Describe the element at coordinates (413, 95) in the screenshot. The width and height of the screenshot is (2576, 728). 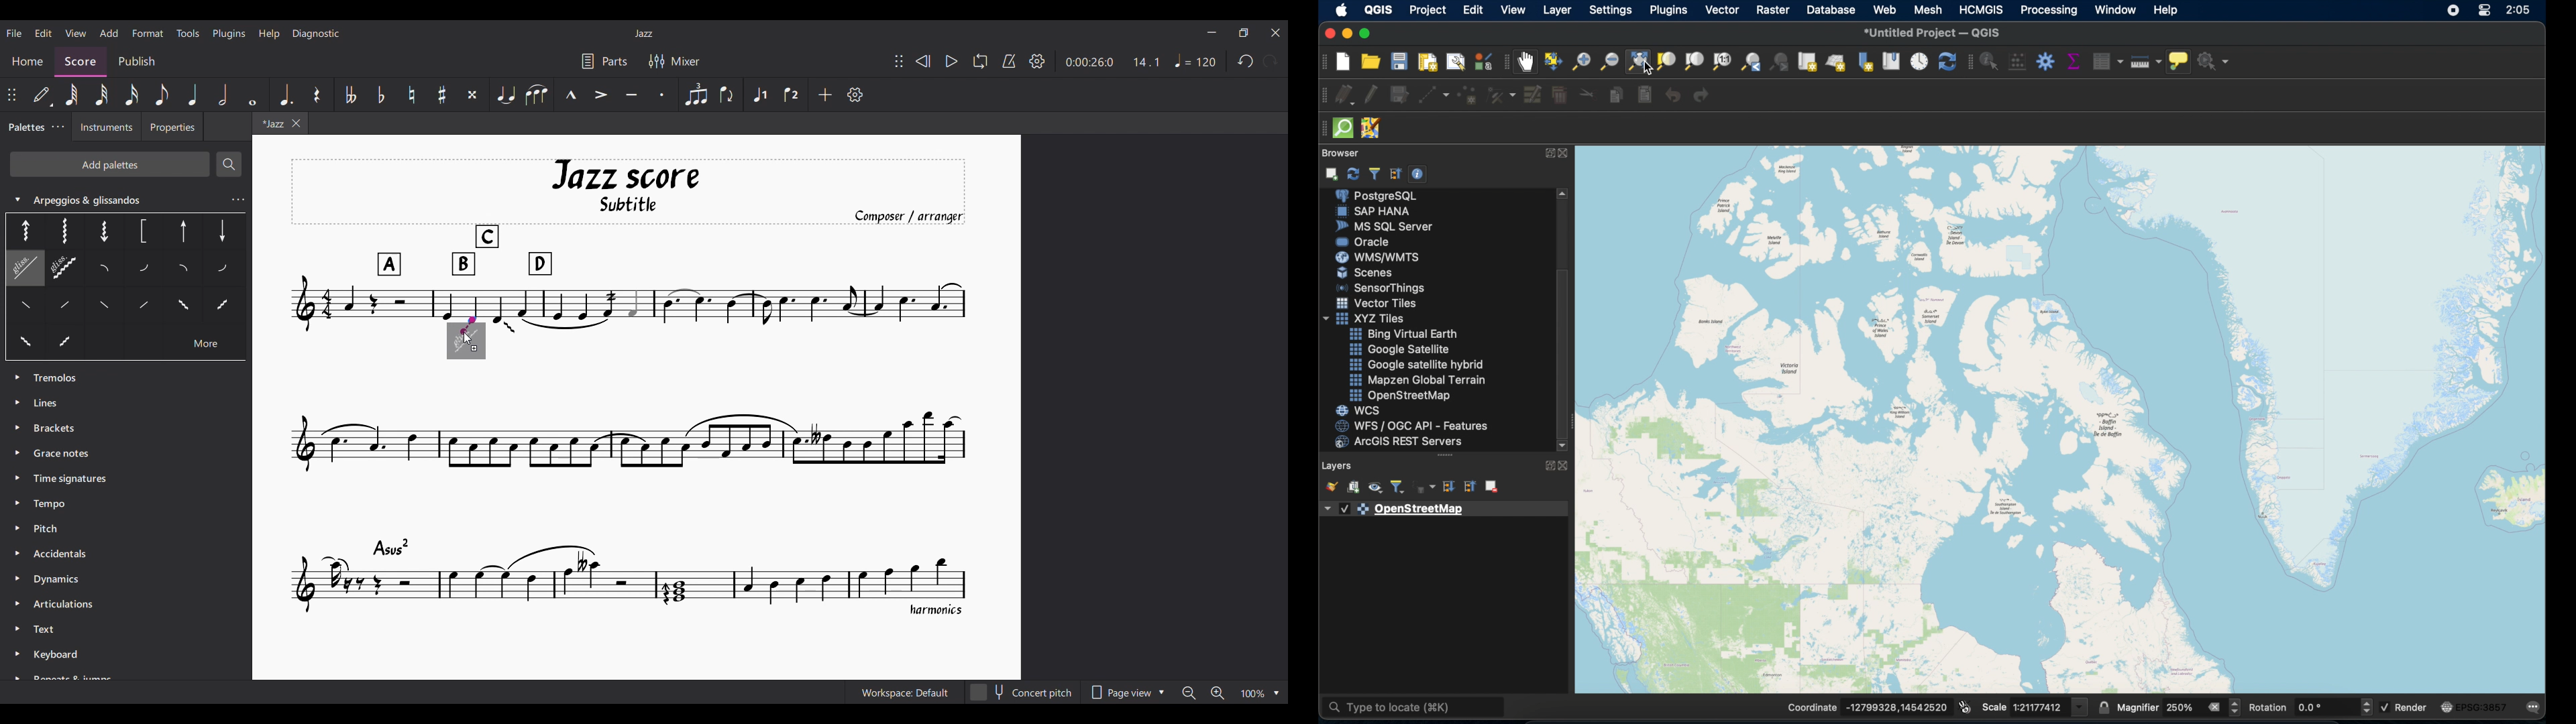
I see `Toggle natural` at that location.